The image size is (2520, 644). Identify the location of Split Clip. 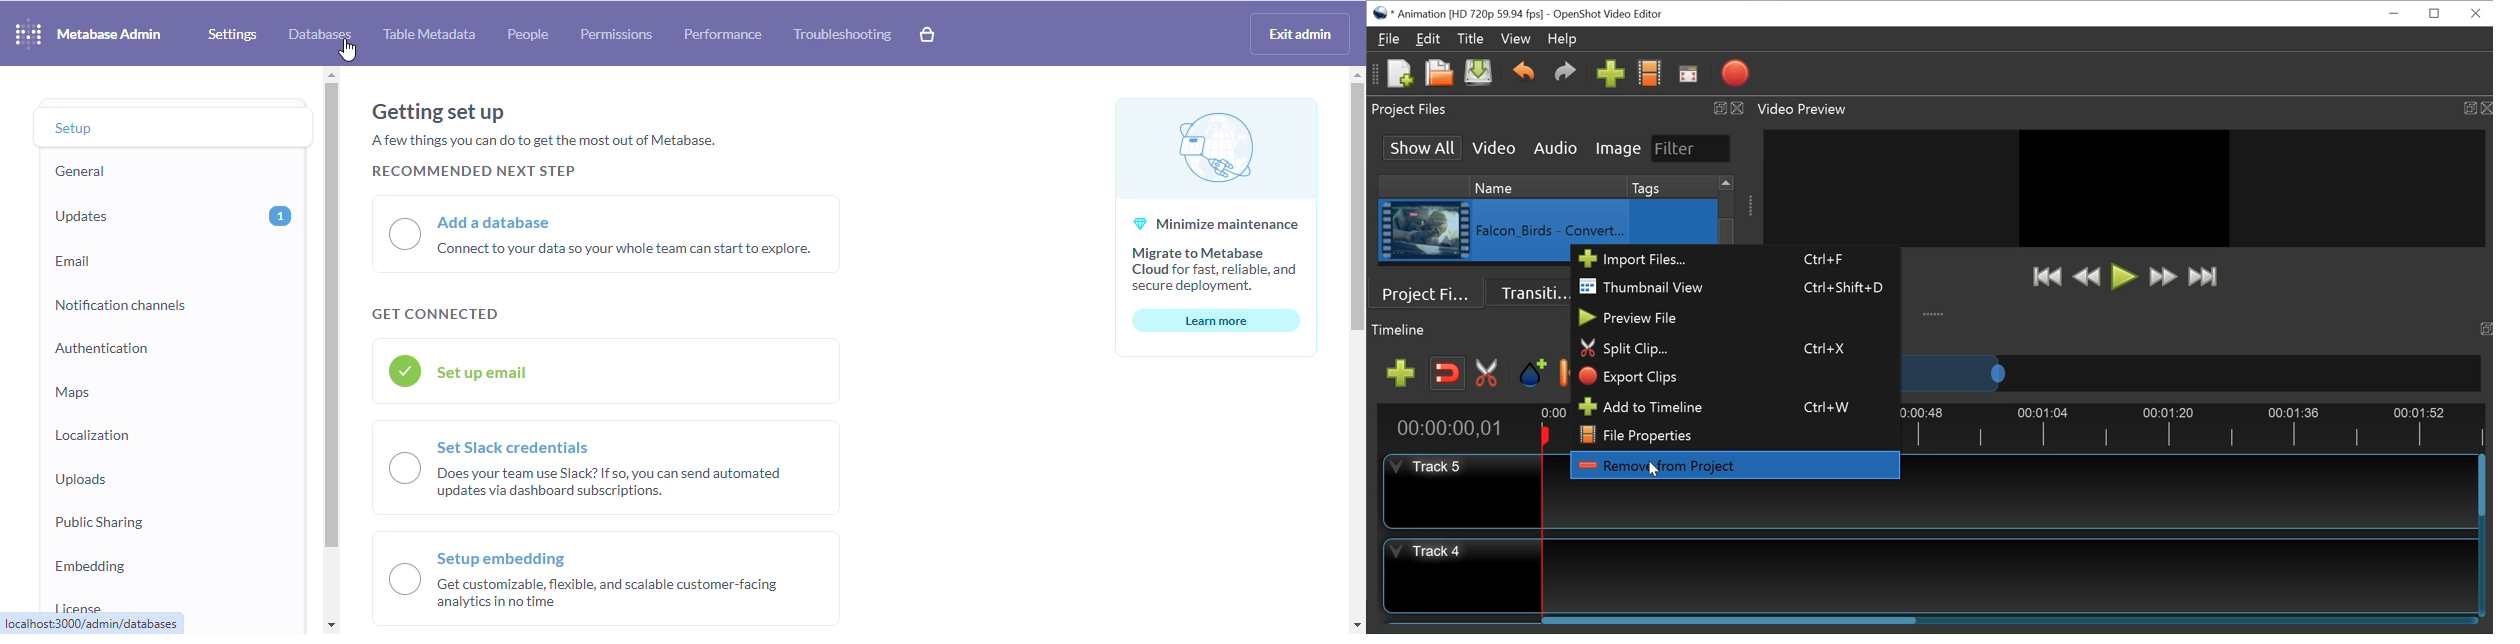
(1734, 349).